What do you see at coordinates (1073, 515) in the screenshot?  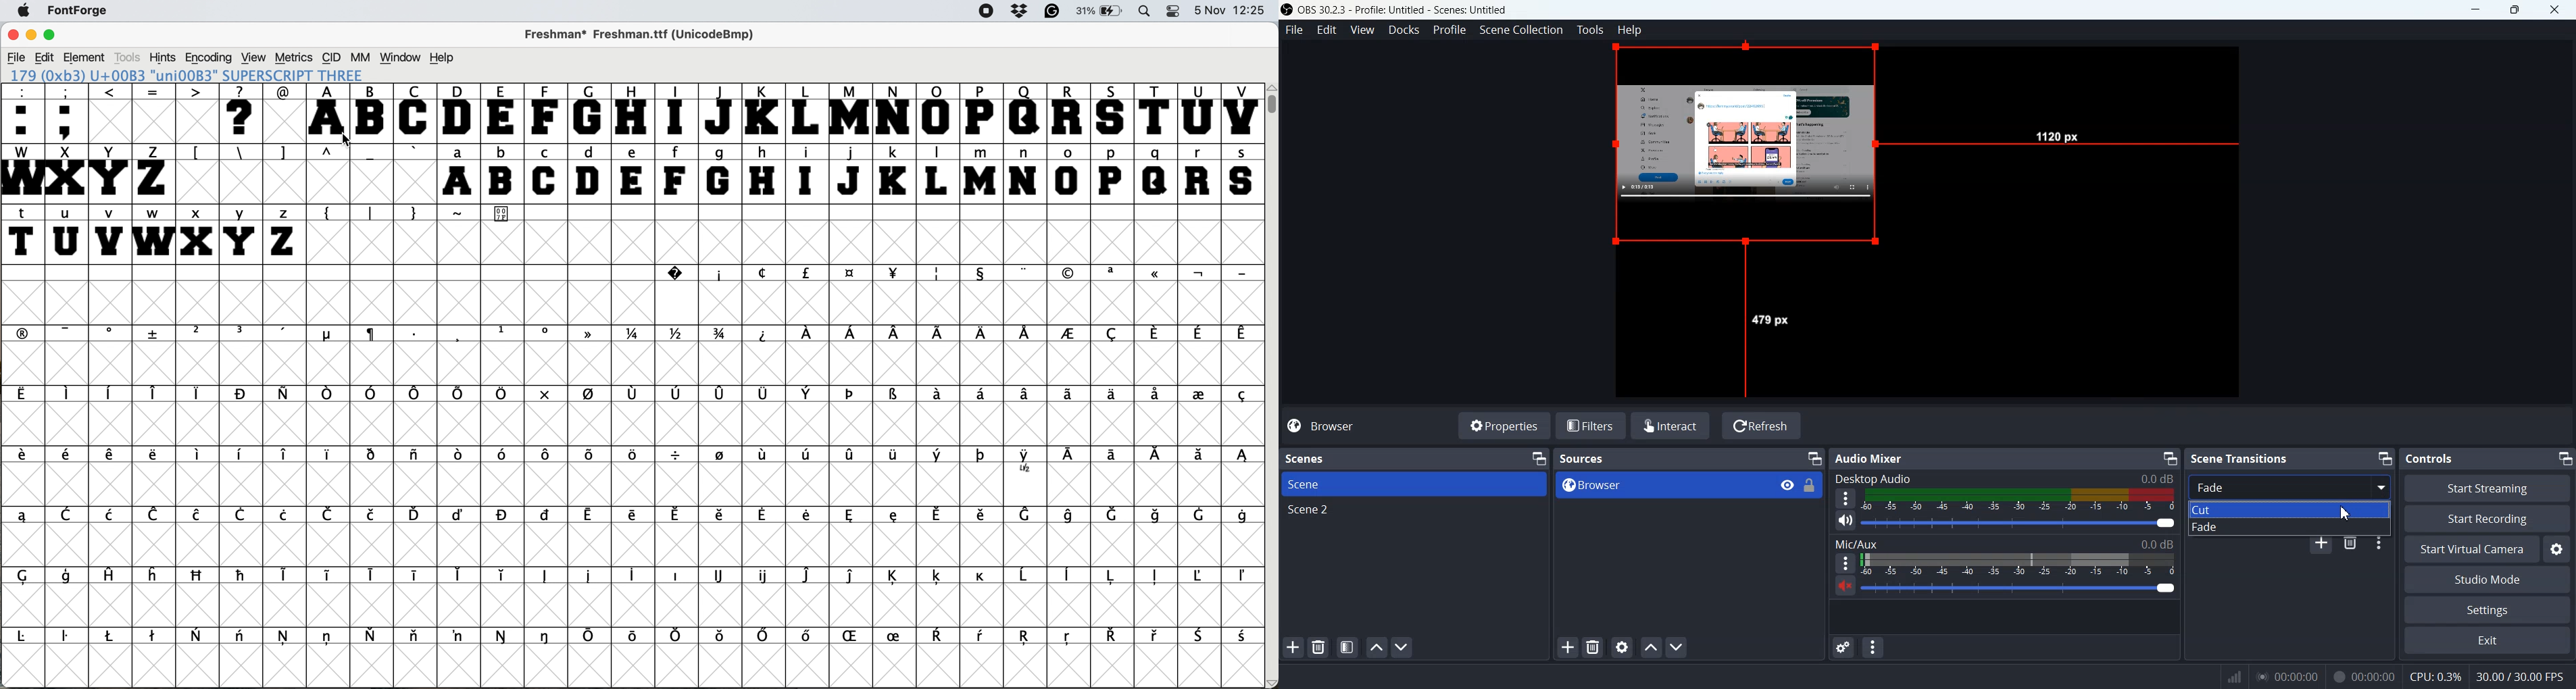 I see `symbol` at bounding box center [1073, 515].